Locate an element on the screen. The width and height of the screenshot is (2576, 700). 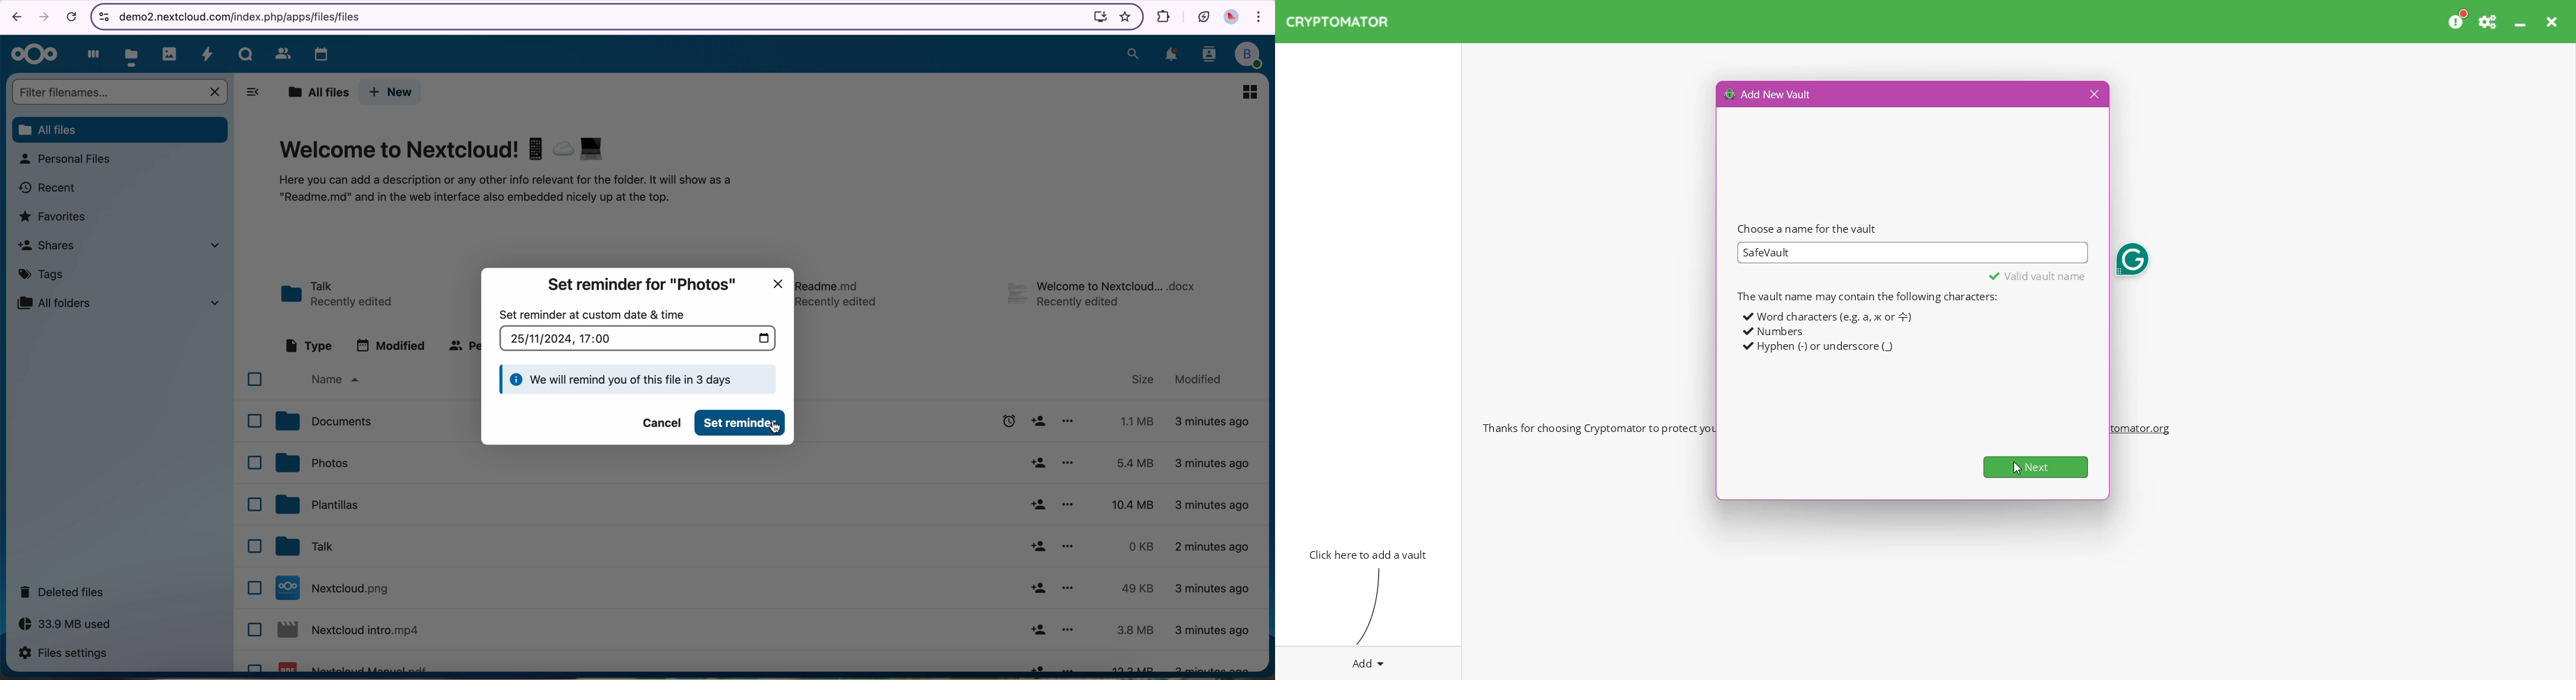
tak is located at coordinates (310, 547).